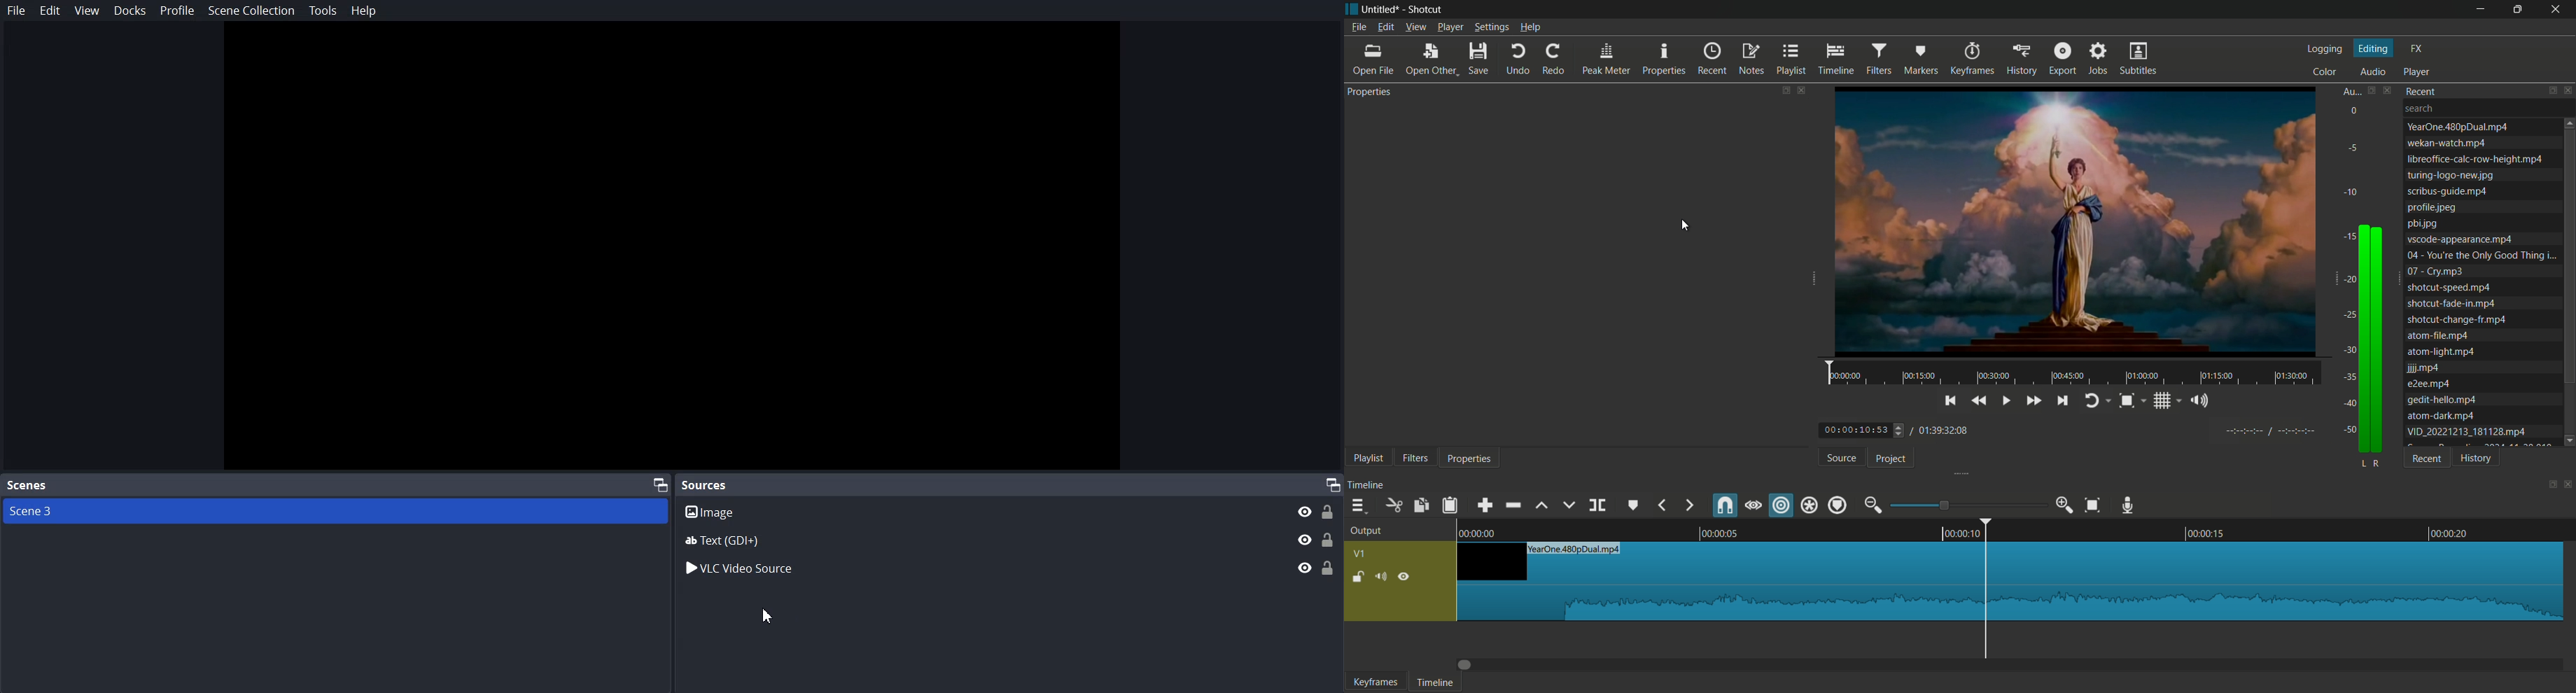 Image resolution: width=2576 pixels, height=700 pixels. I want to click on filters, so click(1415, 458).